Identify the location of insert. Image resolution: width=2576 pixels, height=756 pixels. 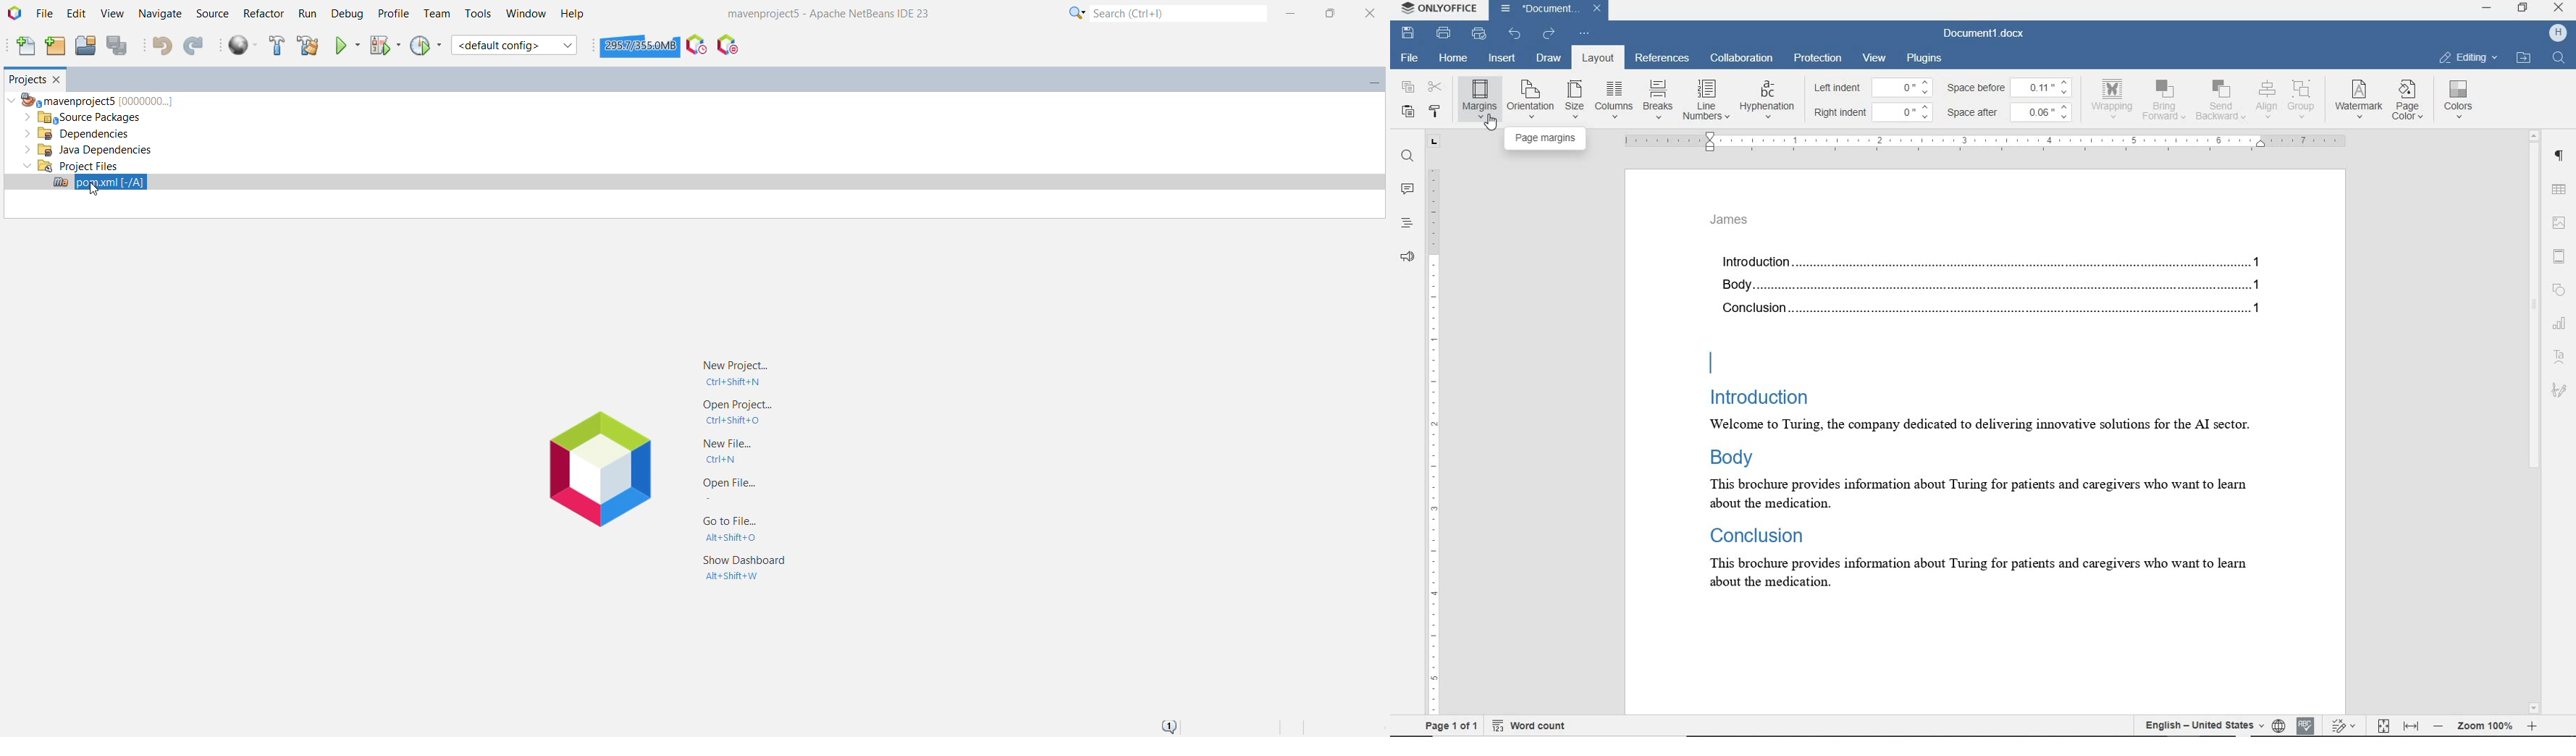
(1504, 59).